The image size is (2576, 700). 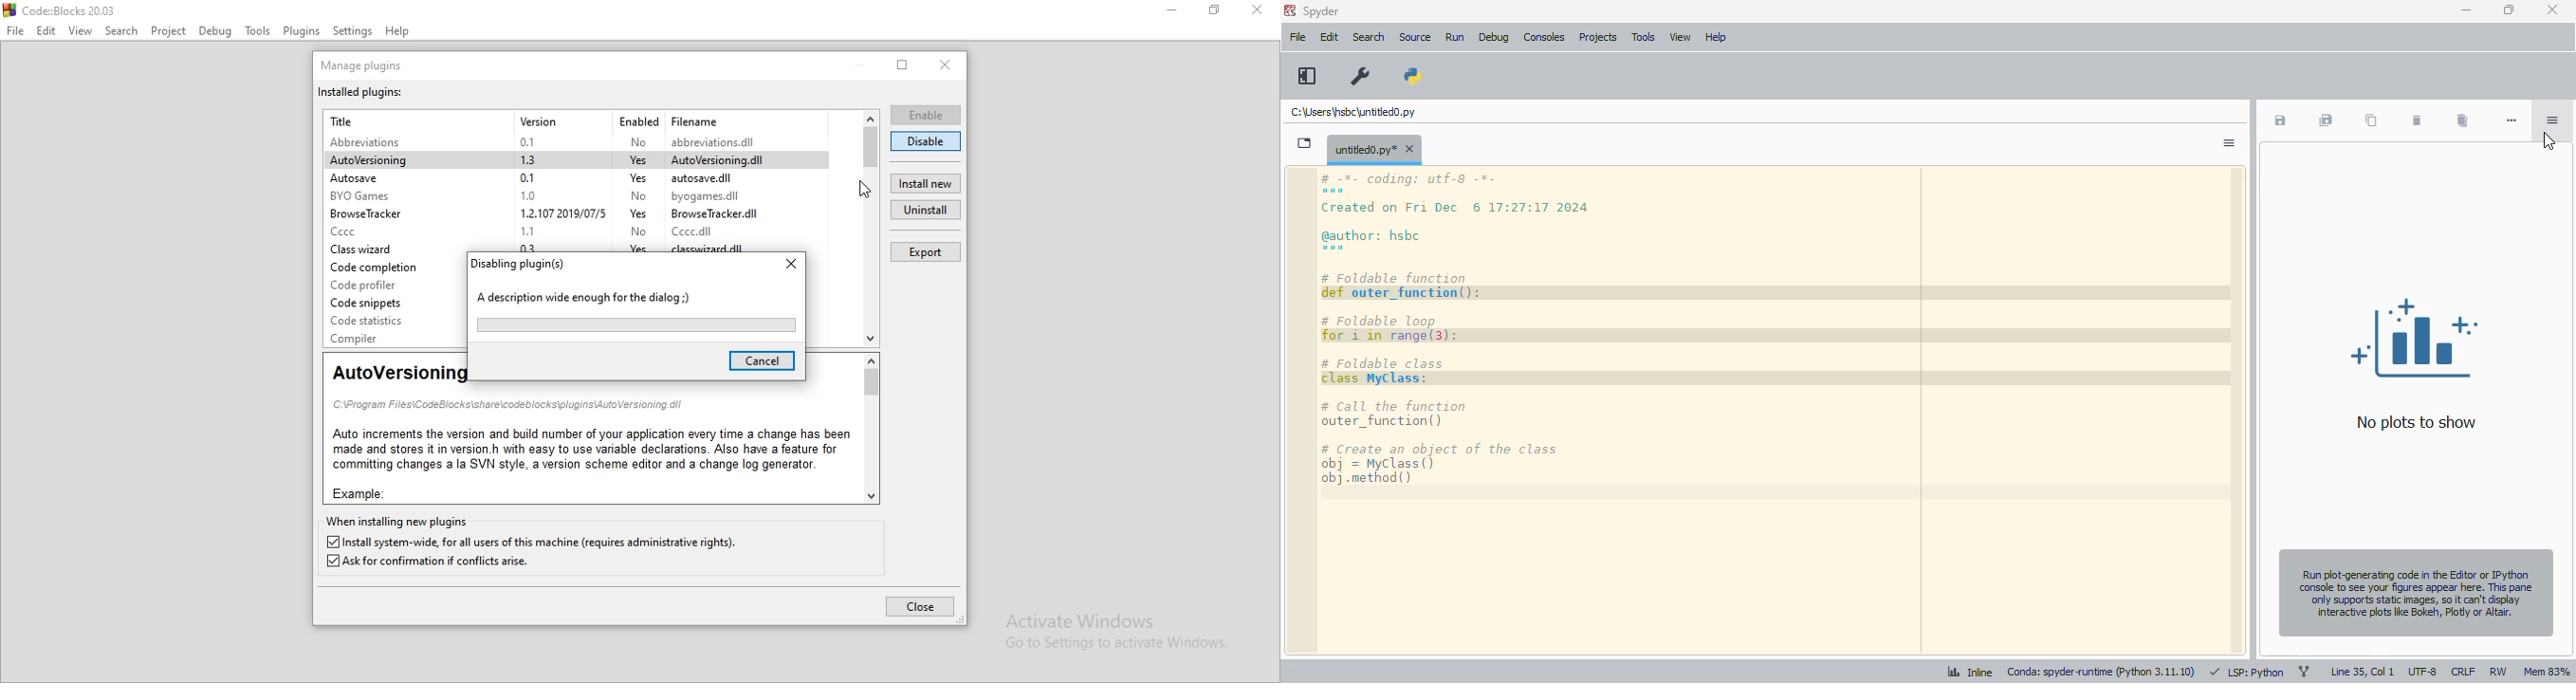 I want to click on help, so click(x=1715, y=37).